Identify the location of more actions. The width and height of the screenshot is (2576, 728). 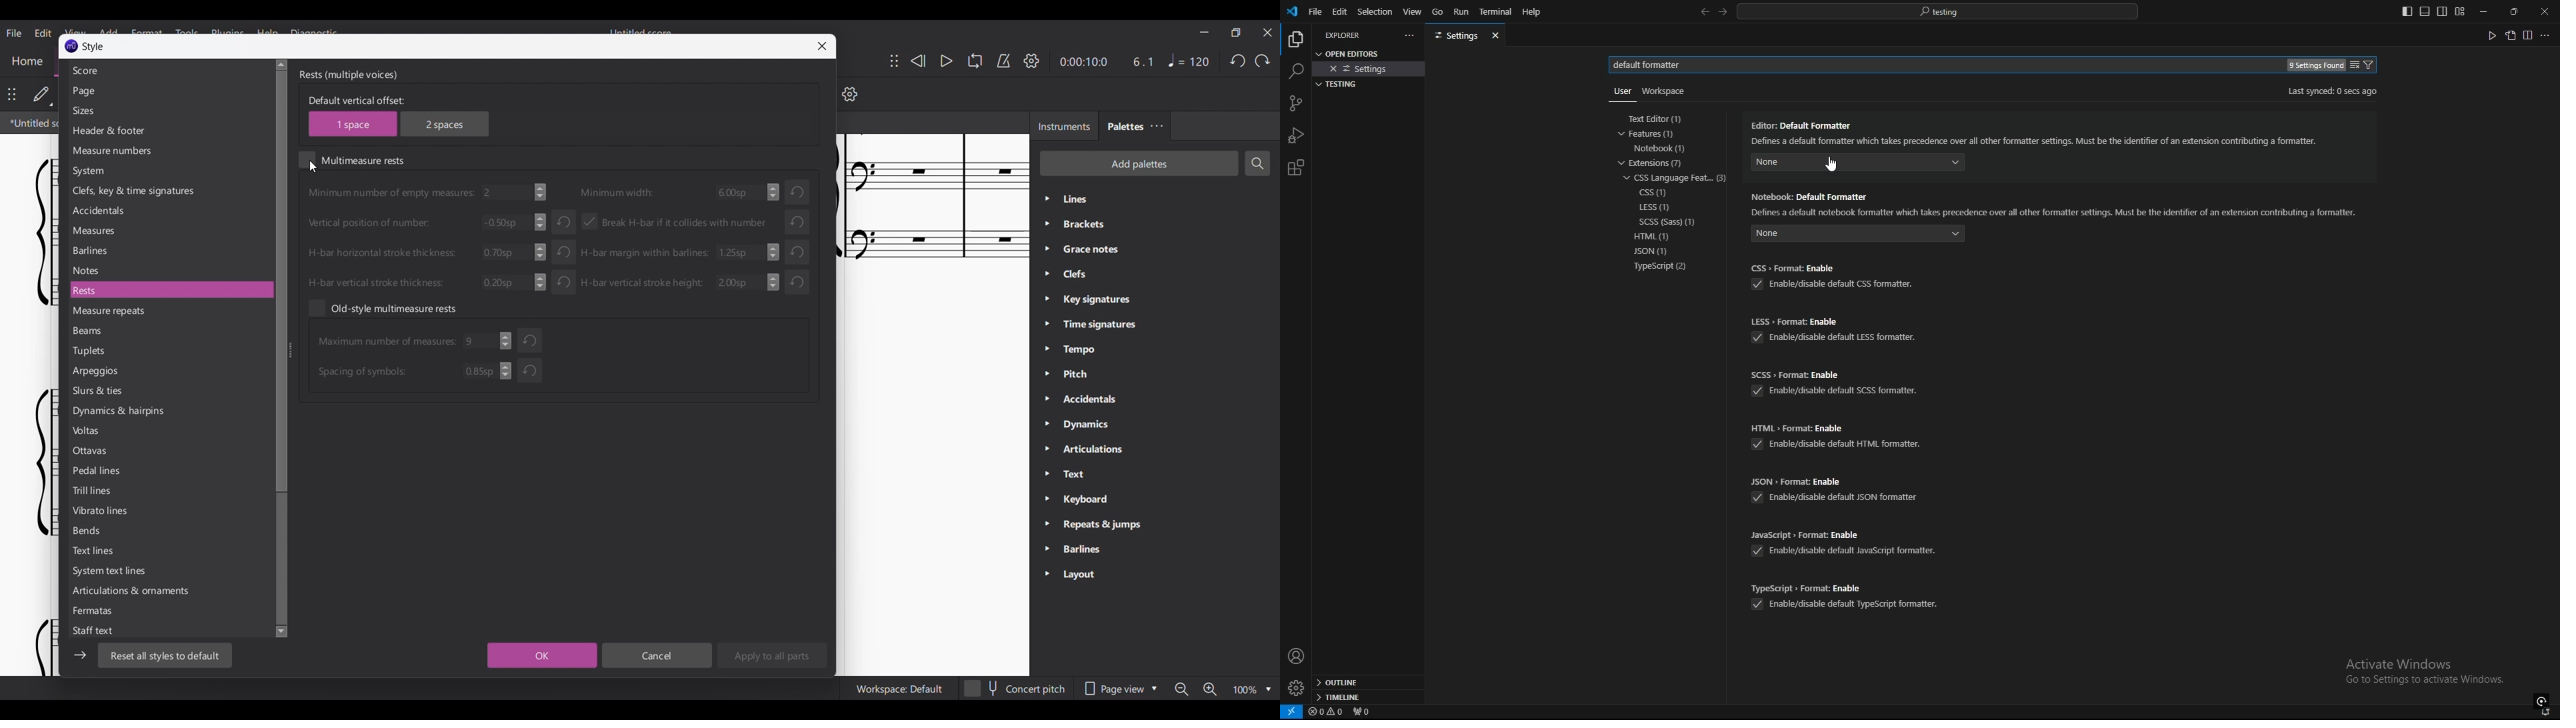
(2546, 35).